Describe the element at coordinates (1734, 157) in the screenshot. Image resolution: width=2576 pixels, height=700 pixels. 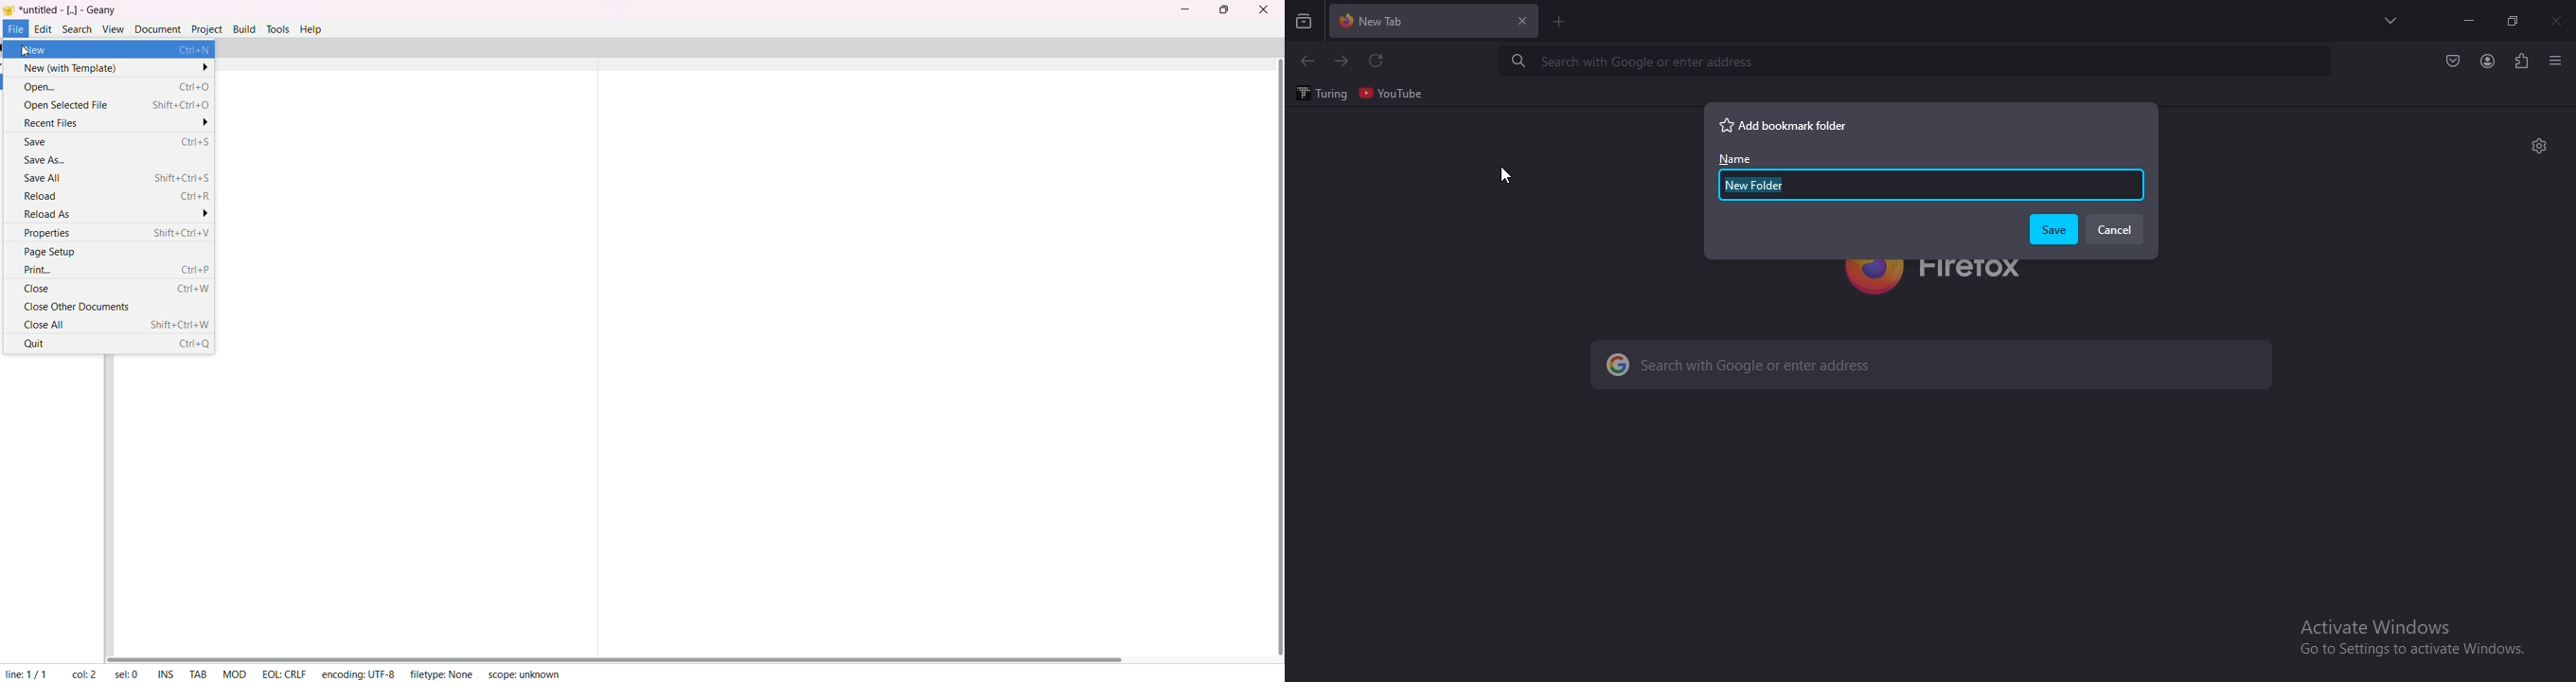
I see `name` at that location.